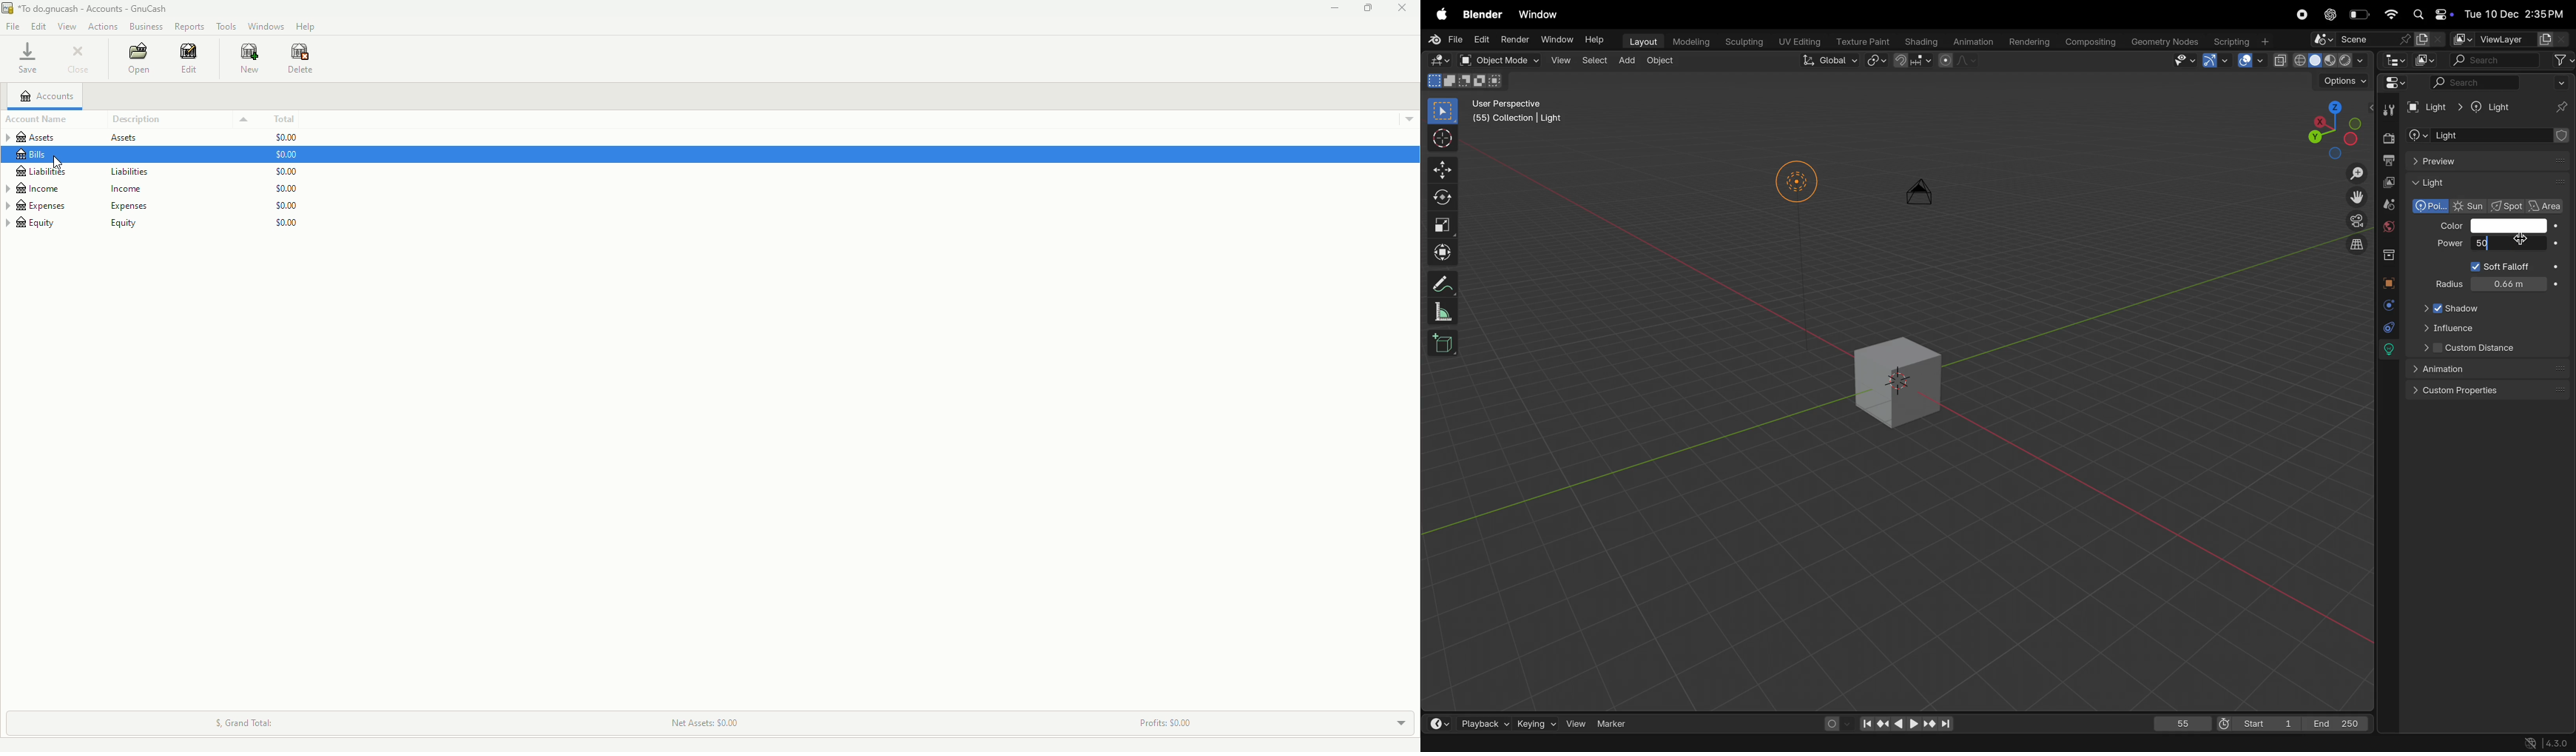 Image resolution: width=2576 pixels, height=756 pixels. What do you see at coordinates (1559, 61) in the screenshot?
I see `view` at bounding box center [1559, 61].